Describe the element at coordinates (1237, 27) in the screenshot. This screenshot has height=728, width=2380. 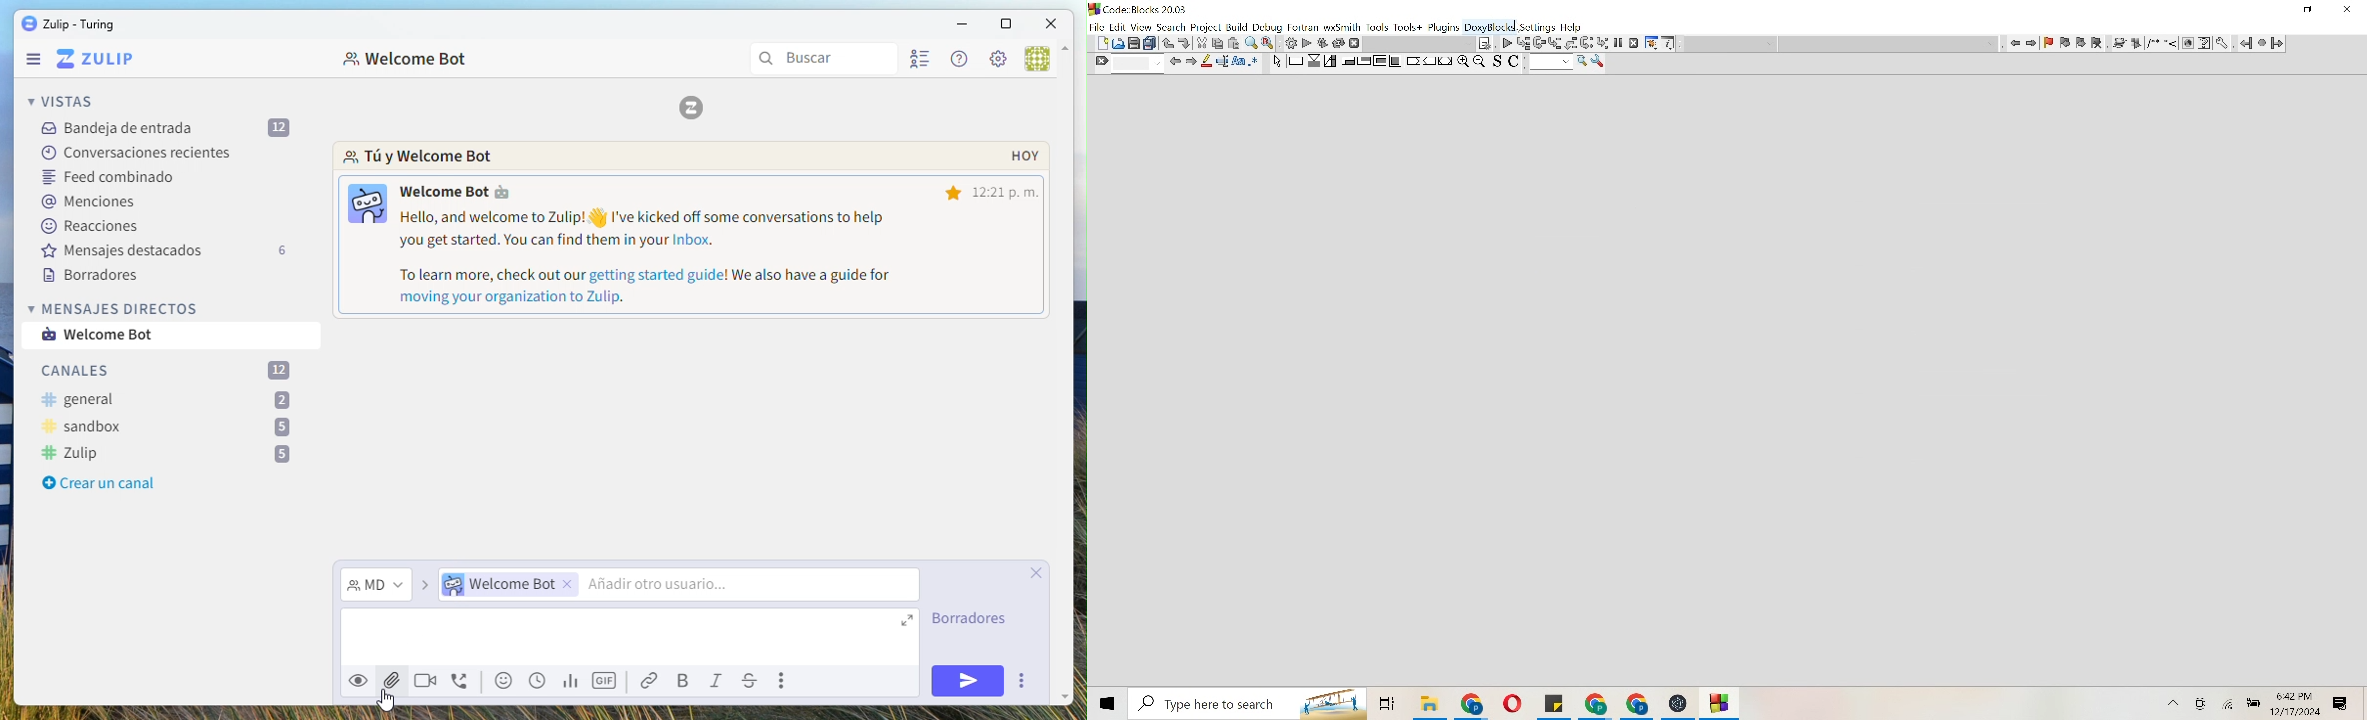
I see `Build` at that location.